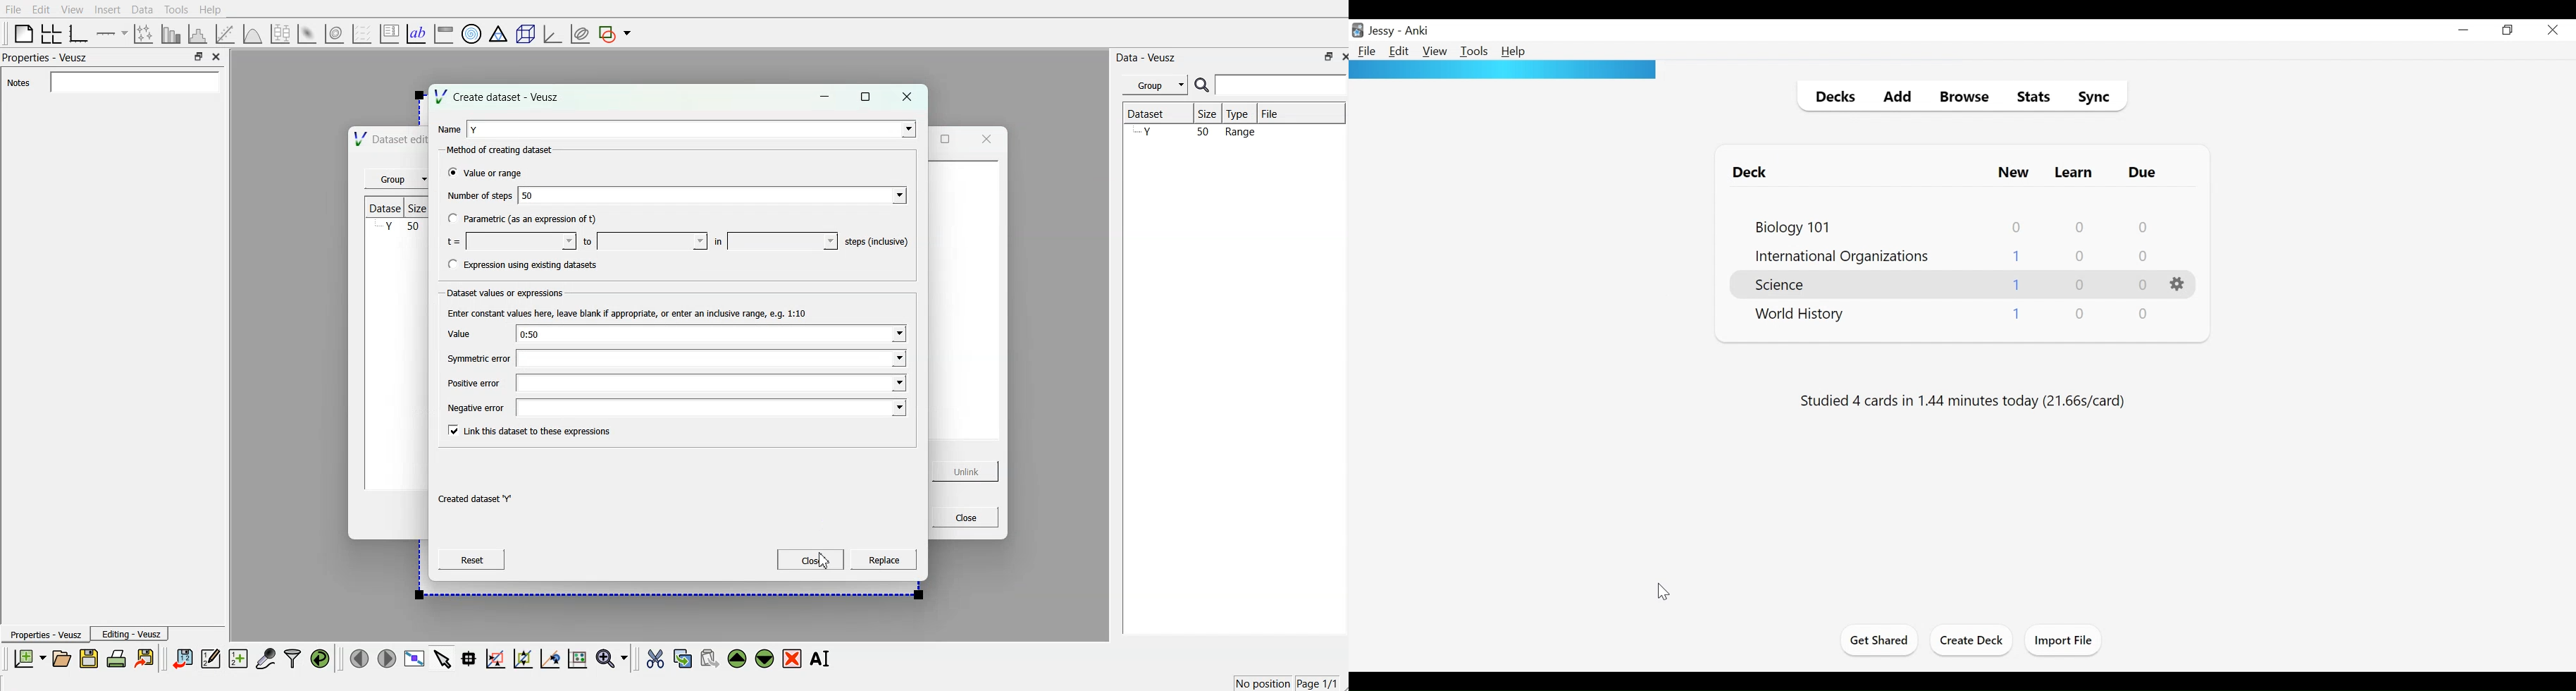 Image resolution: width=2576 pixels, height=700 pixels. Describe the element at coordinates (909, 97) in the screenshot. I see `close` at that location.